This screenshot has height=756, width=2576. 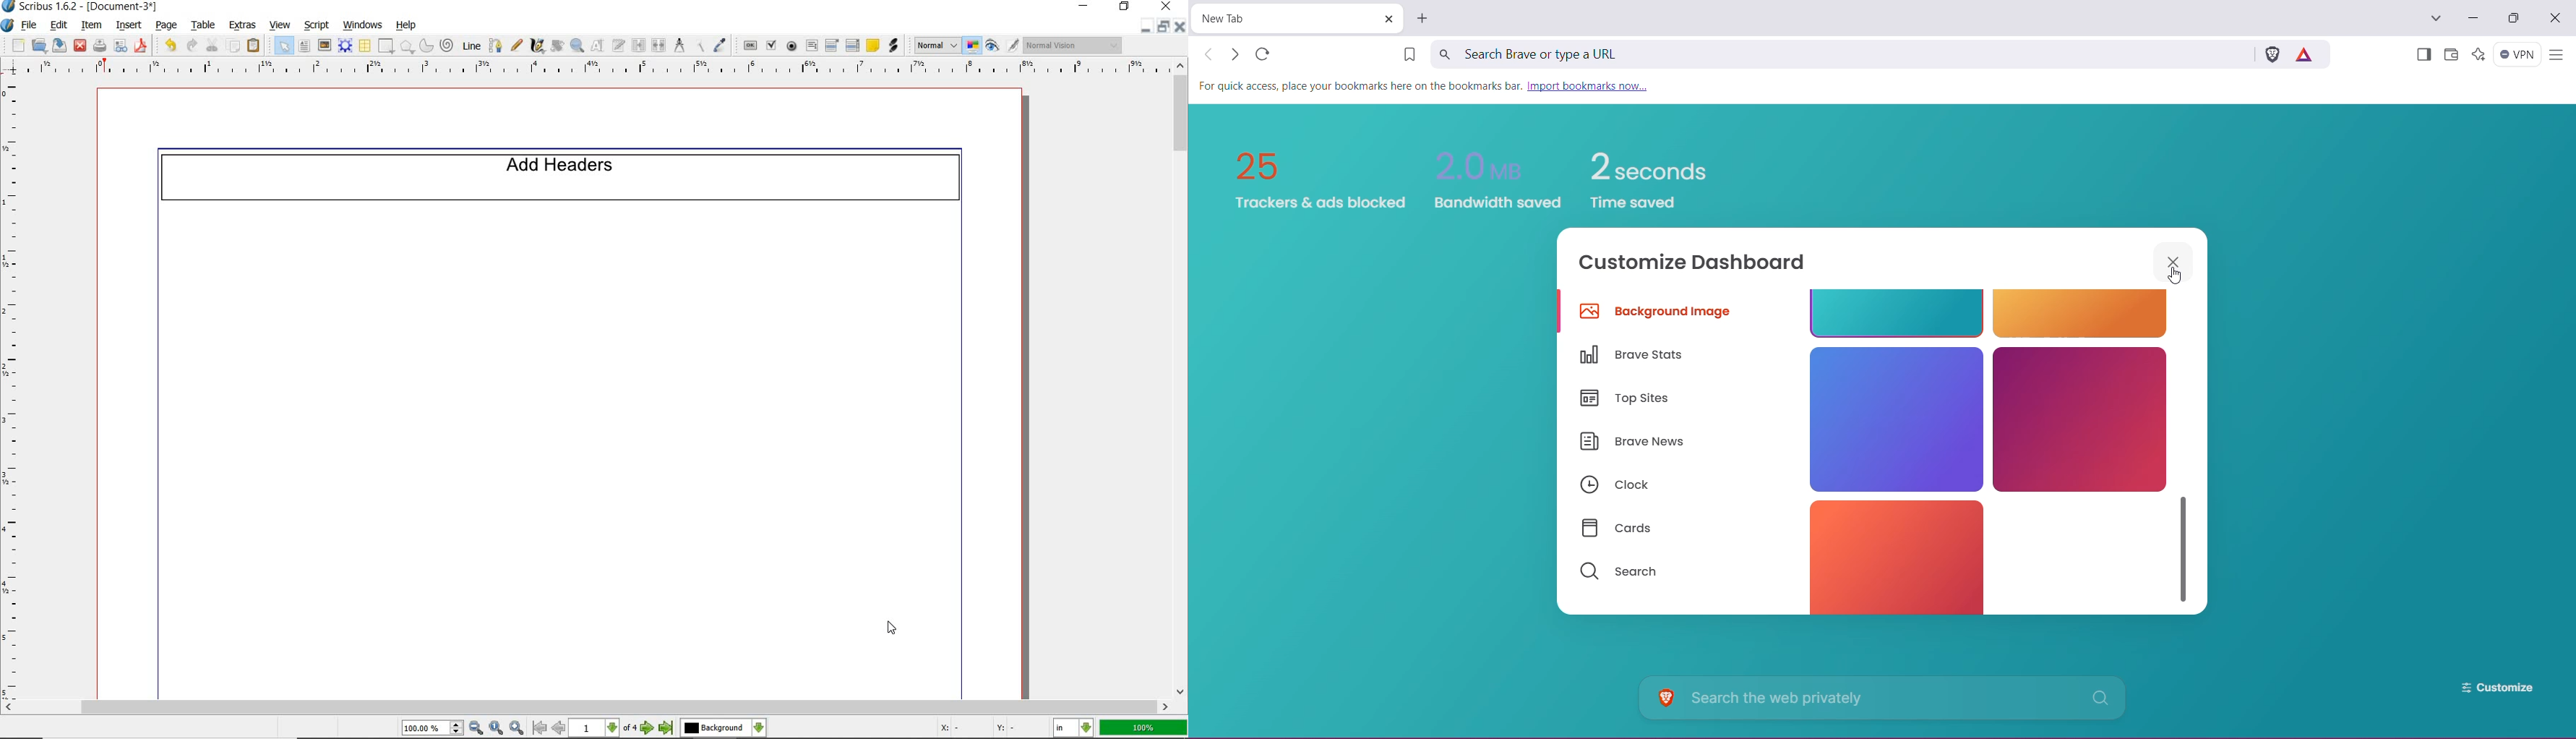 What do you see at coordinates (406, 47) in the screenshot?
I see `polygon` at bounding box center [406, 47].